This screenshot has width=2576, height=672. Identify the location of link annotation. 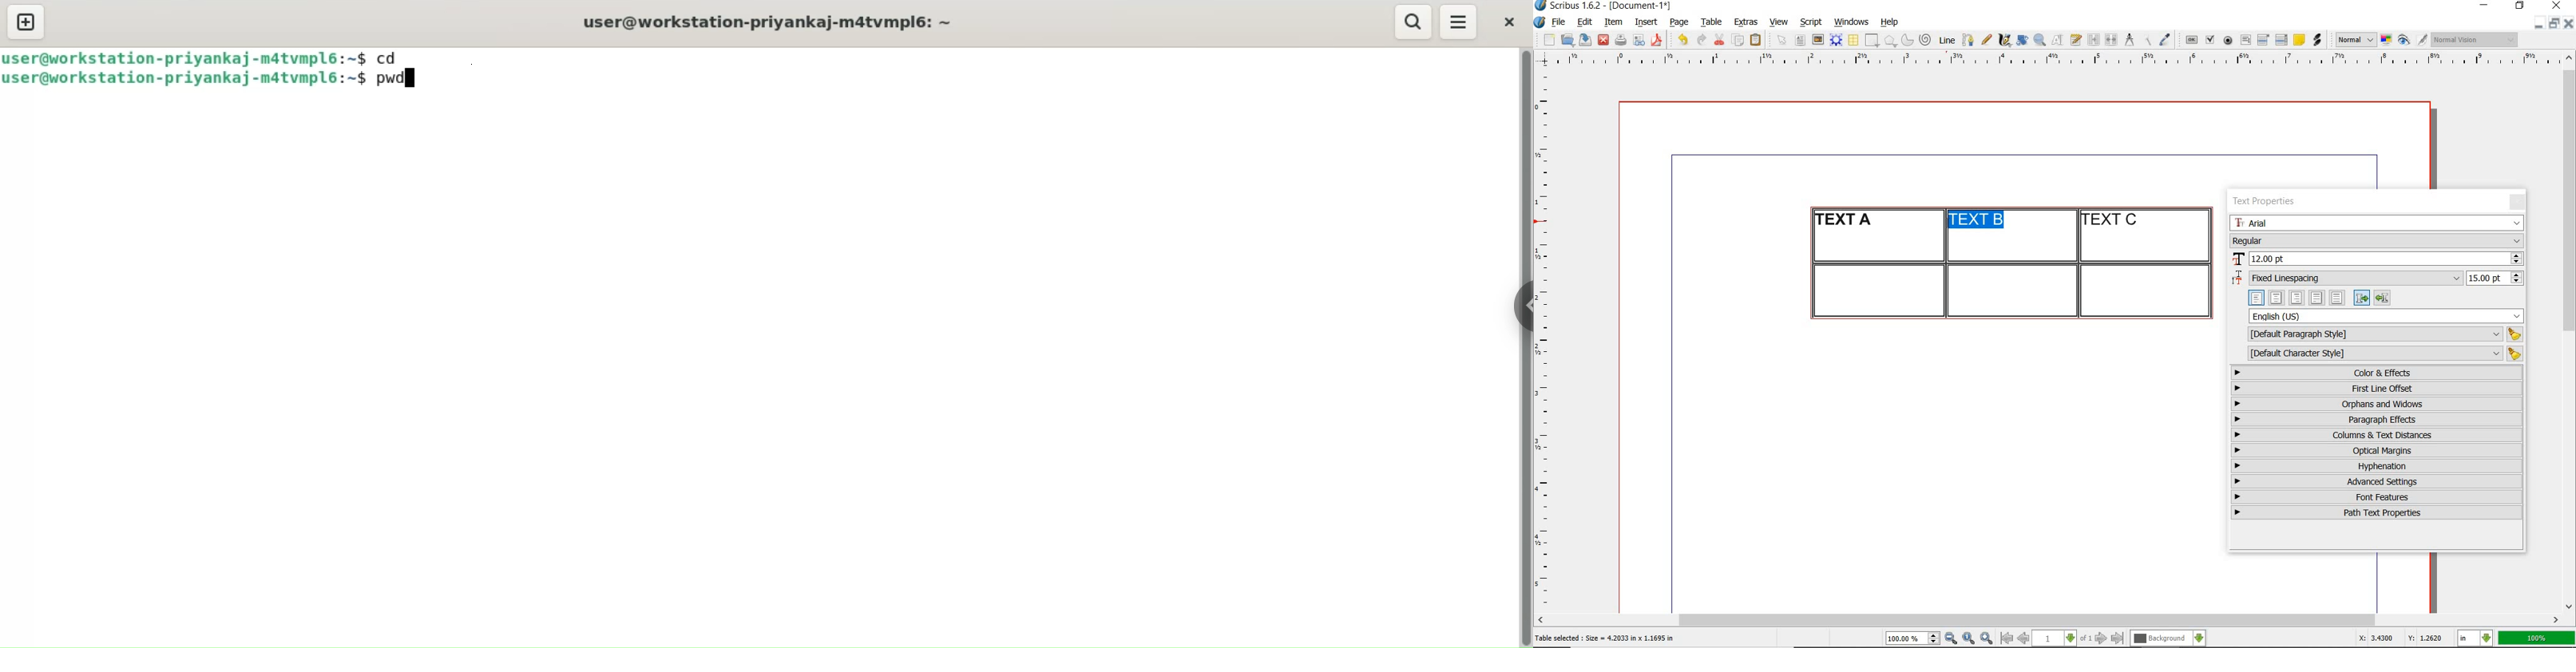
(2319, 40).